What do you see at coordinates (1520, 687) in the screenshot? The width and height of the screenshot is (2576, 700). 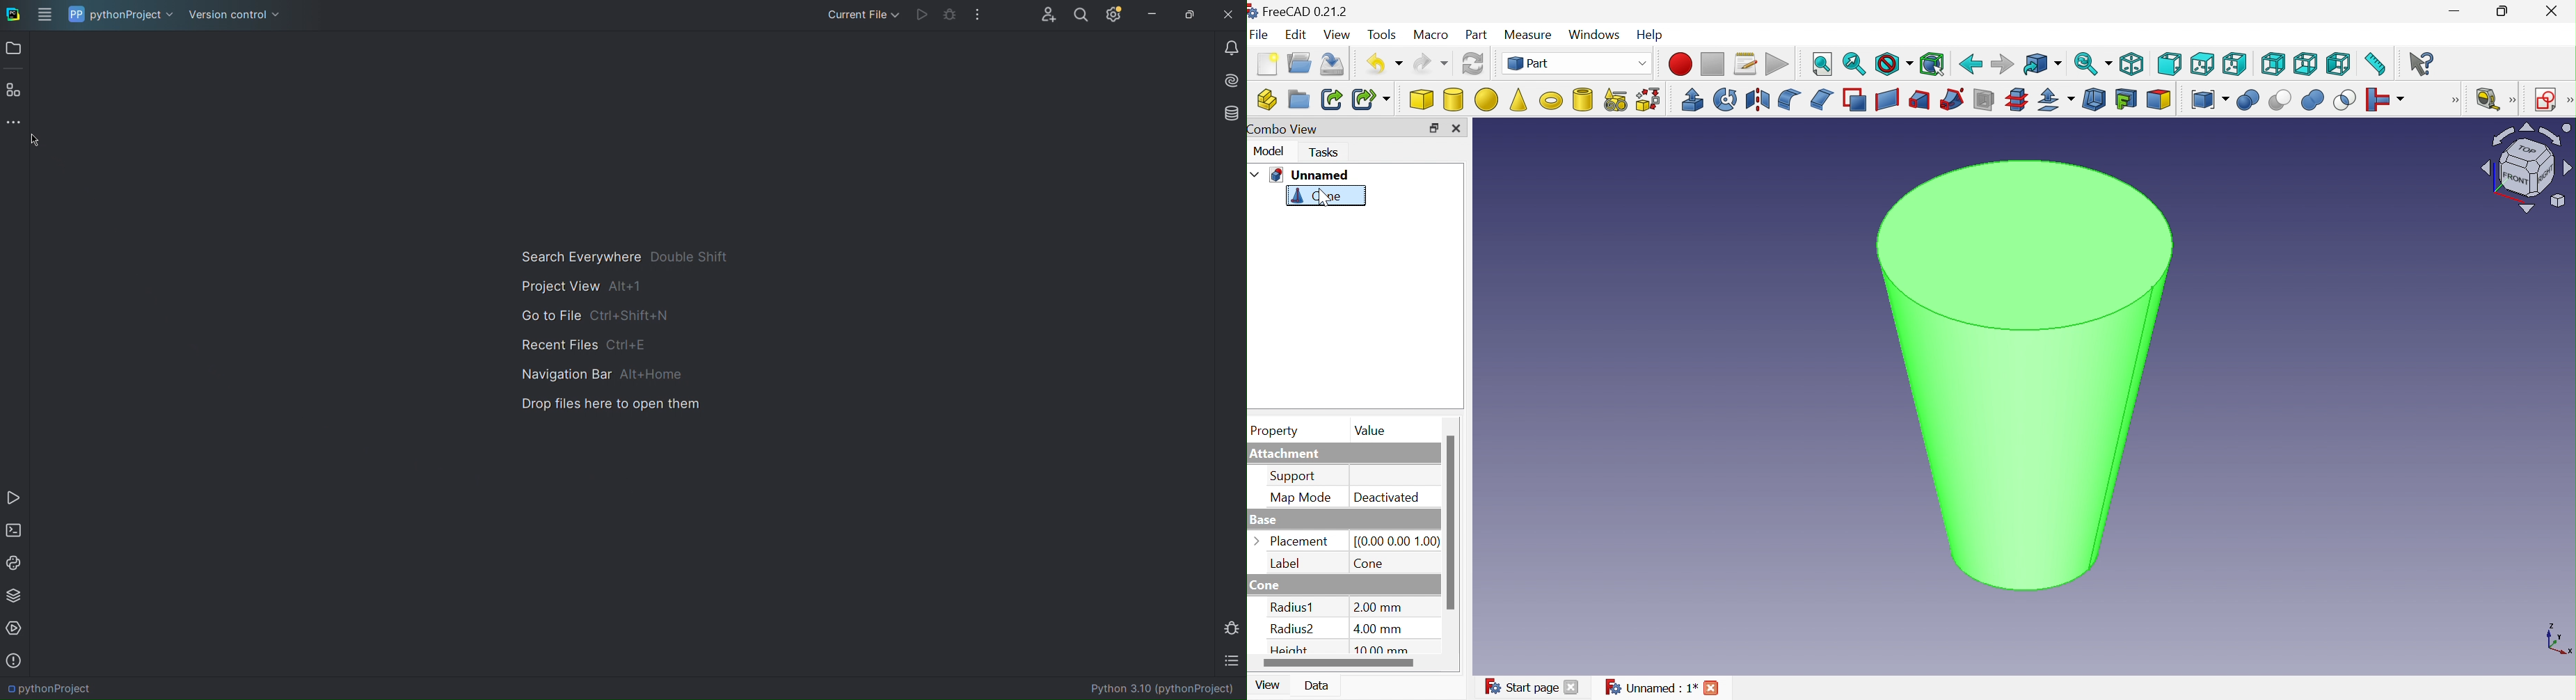 I see `Start page` at bounding box center [1520, 687].